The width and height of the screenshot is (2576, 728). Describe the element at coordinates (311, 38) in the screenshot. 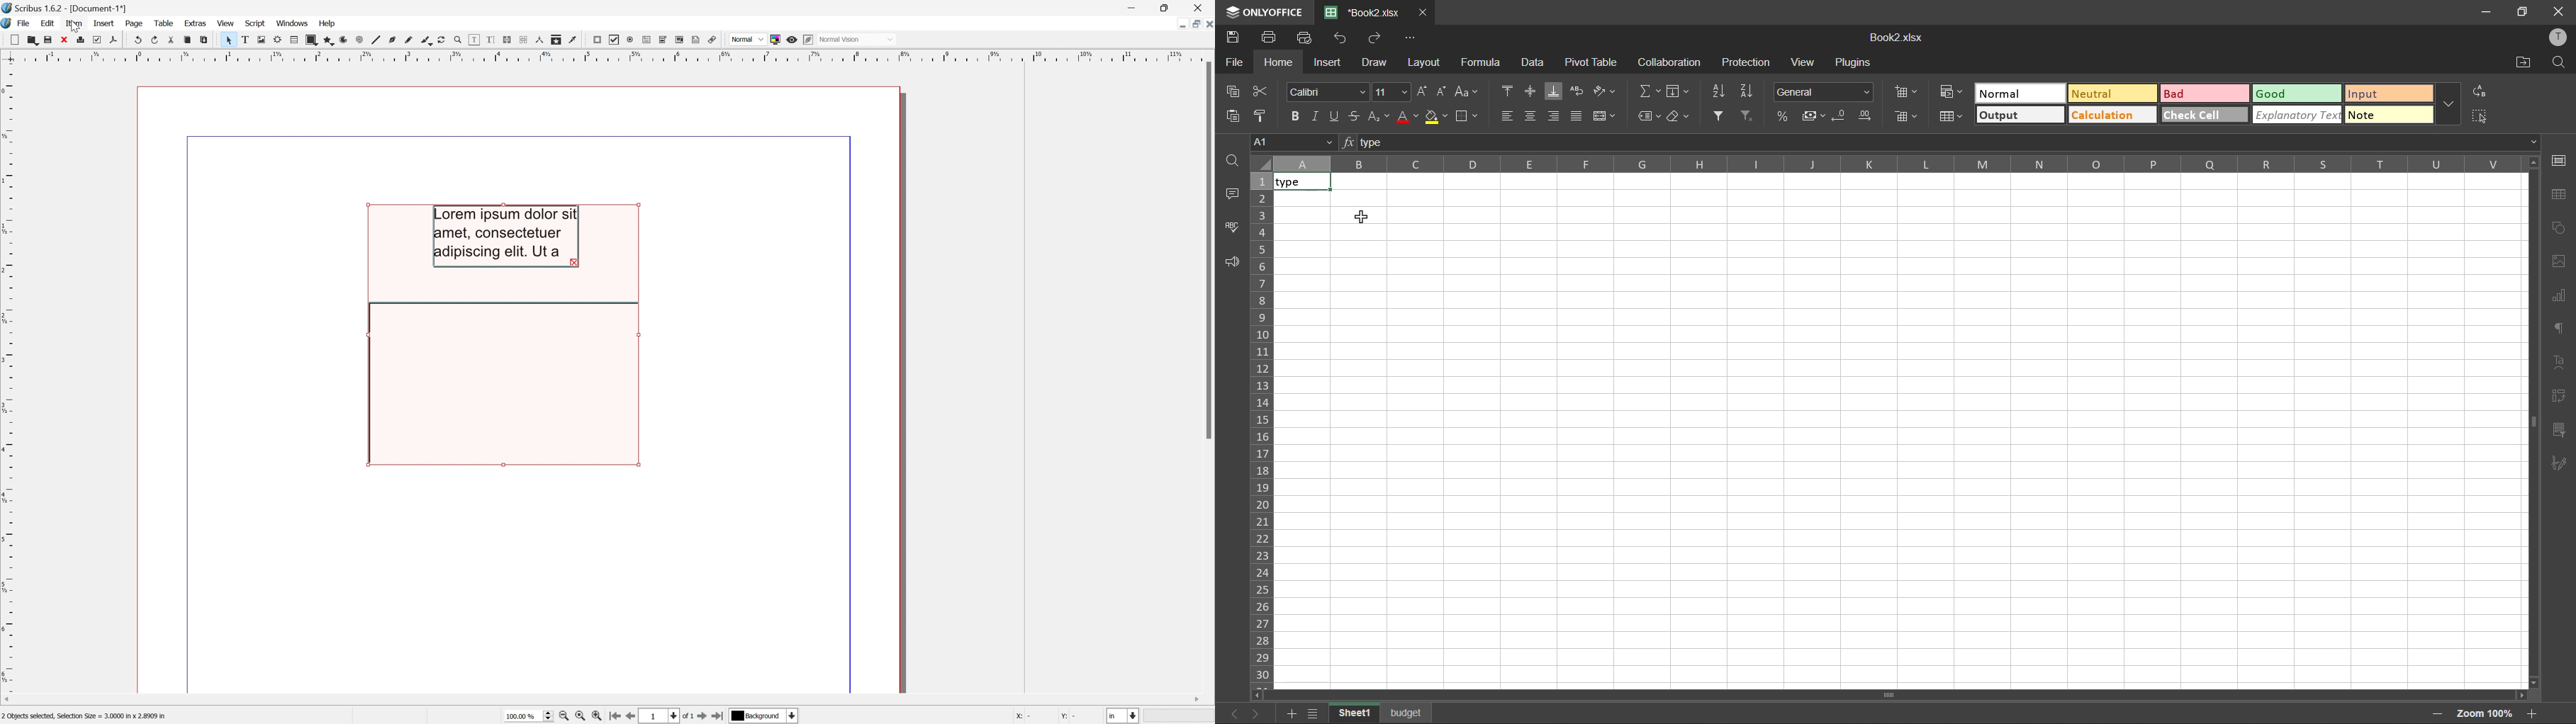

I see `Shape` at that location.